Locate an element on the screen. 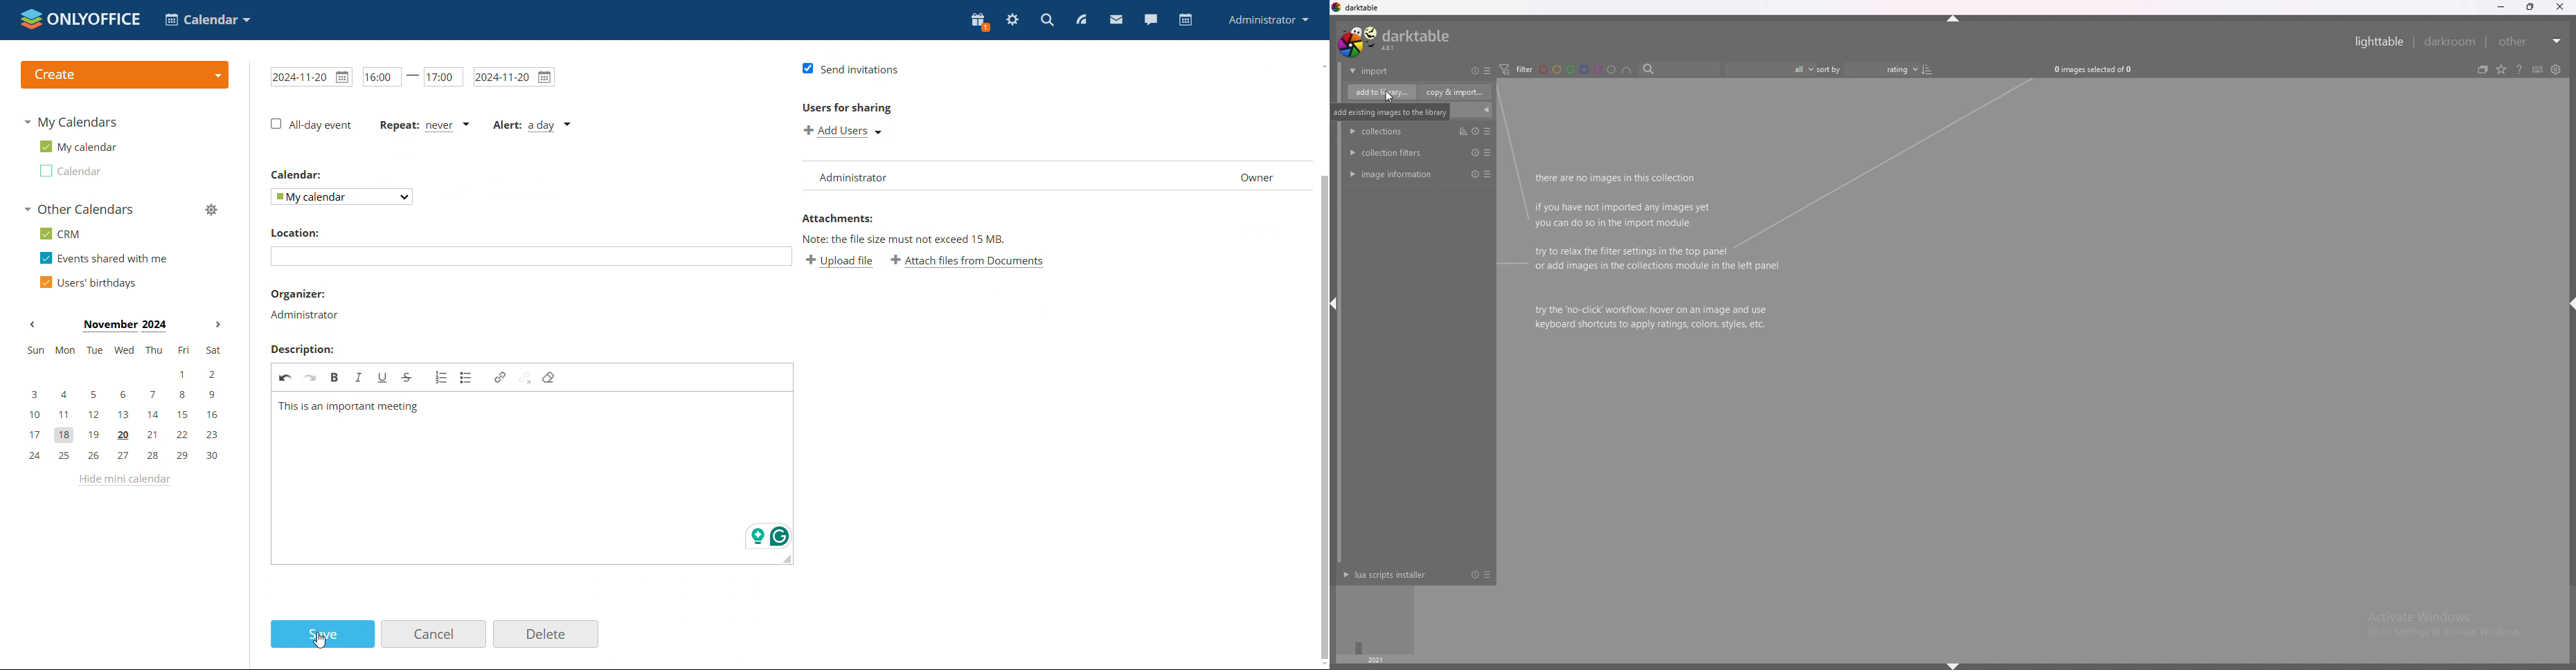 The width and height of the screenshot is (2576, 672). lua scripts installer is located at coordinates (1390, 575).